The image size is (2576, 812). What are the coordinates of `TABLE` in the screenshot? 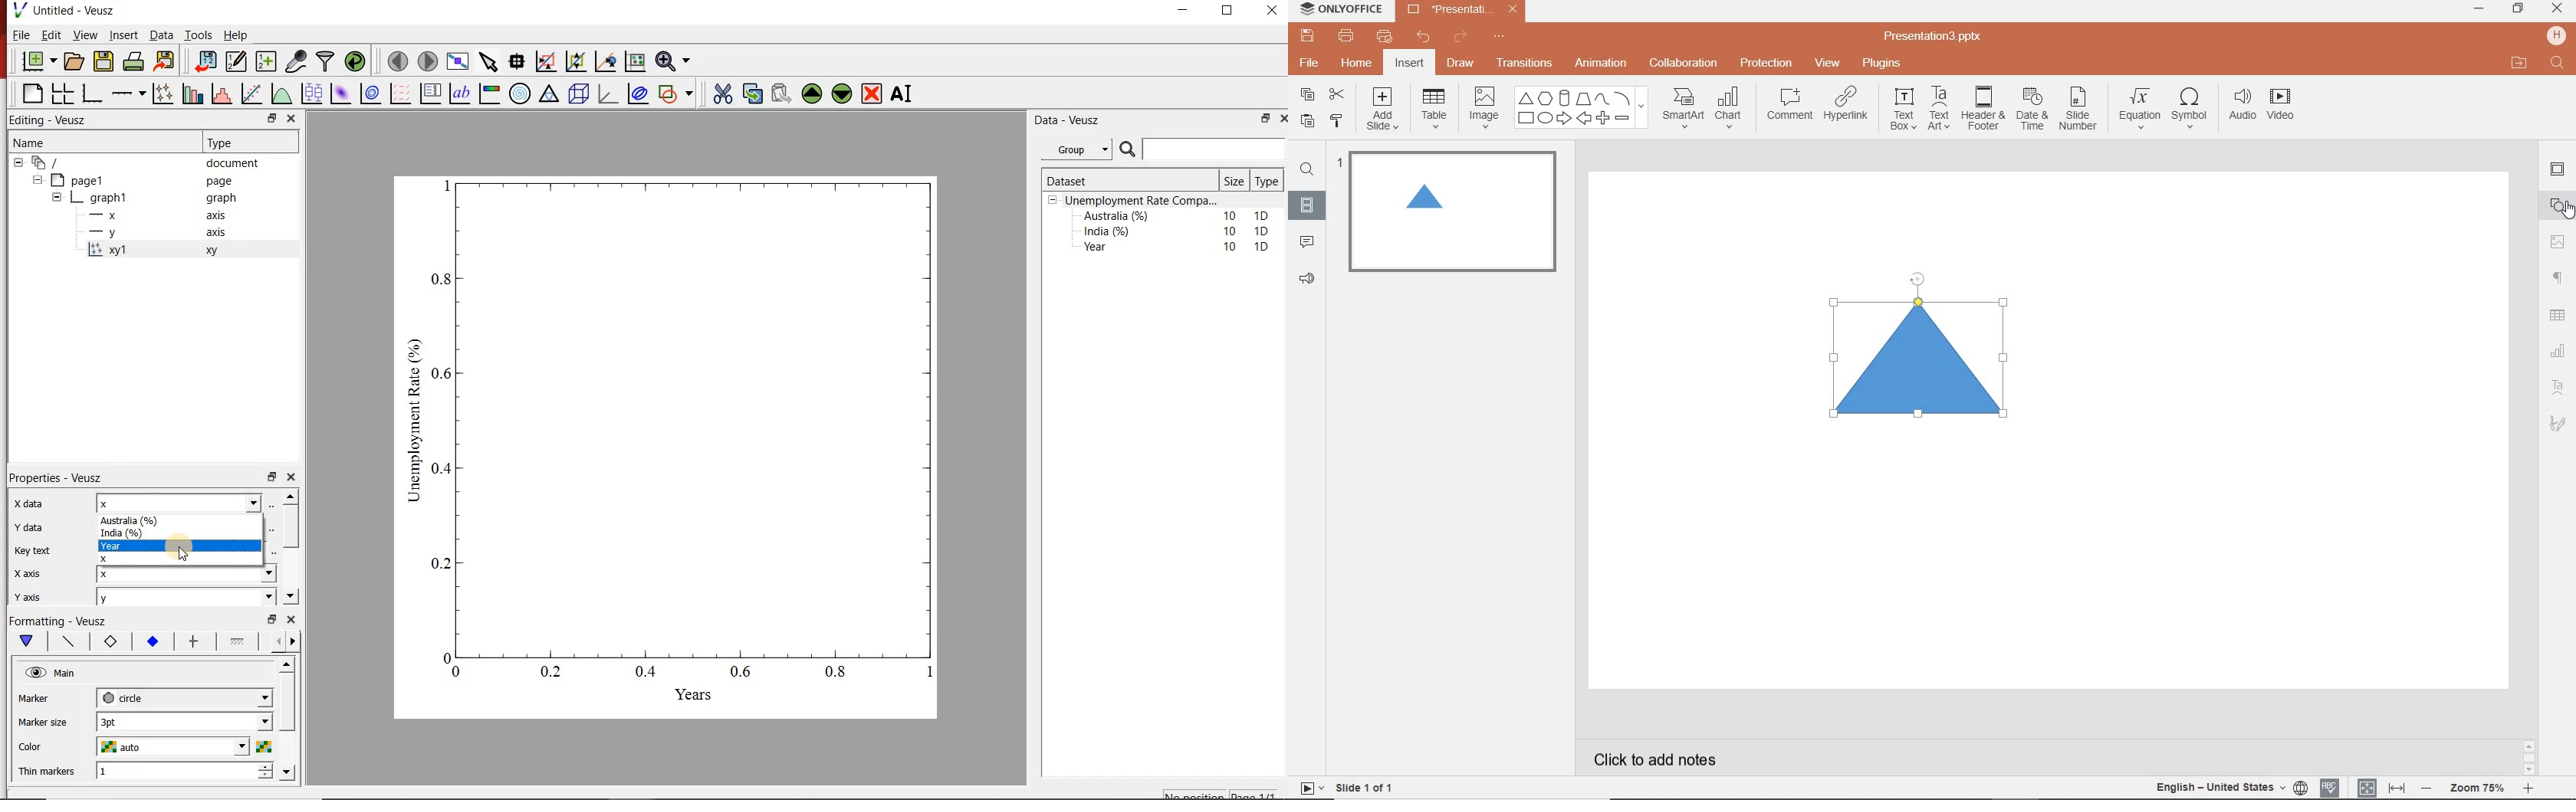 It's located at (1434, 109).